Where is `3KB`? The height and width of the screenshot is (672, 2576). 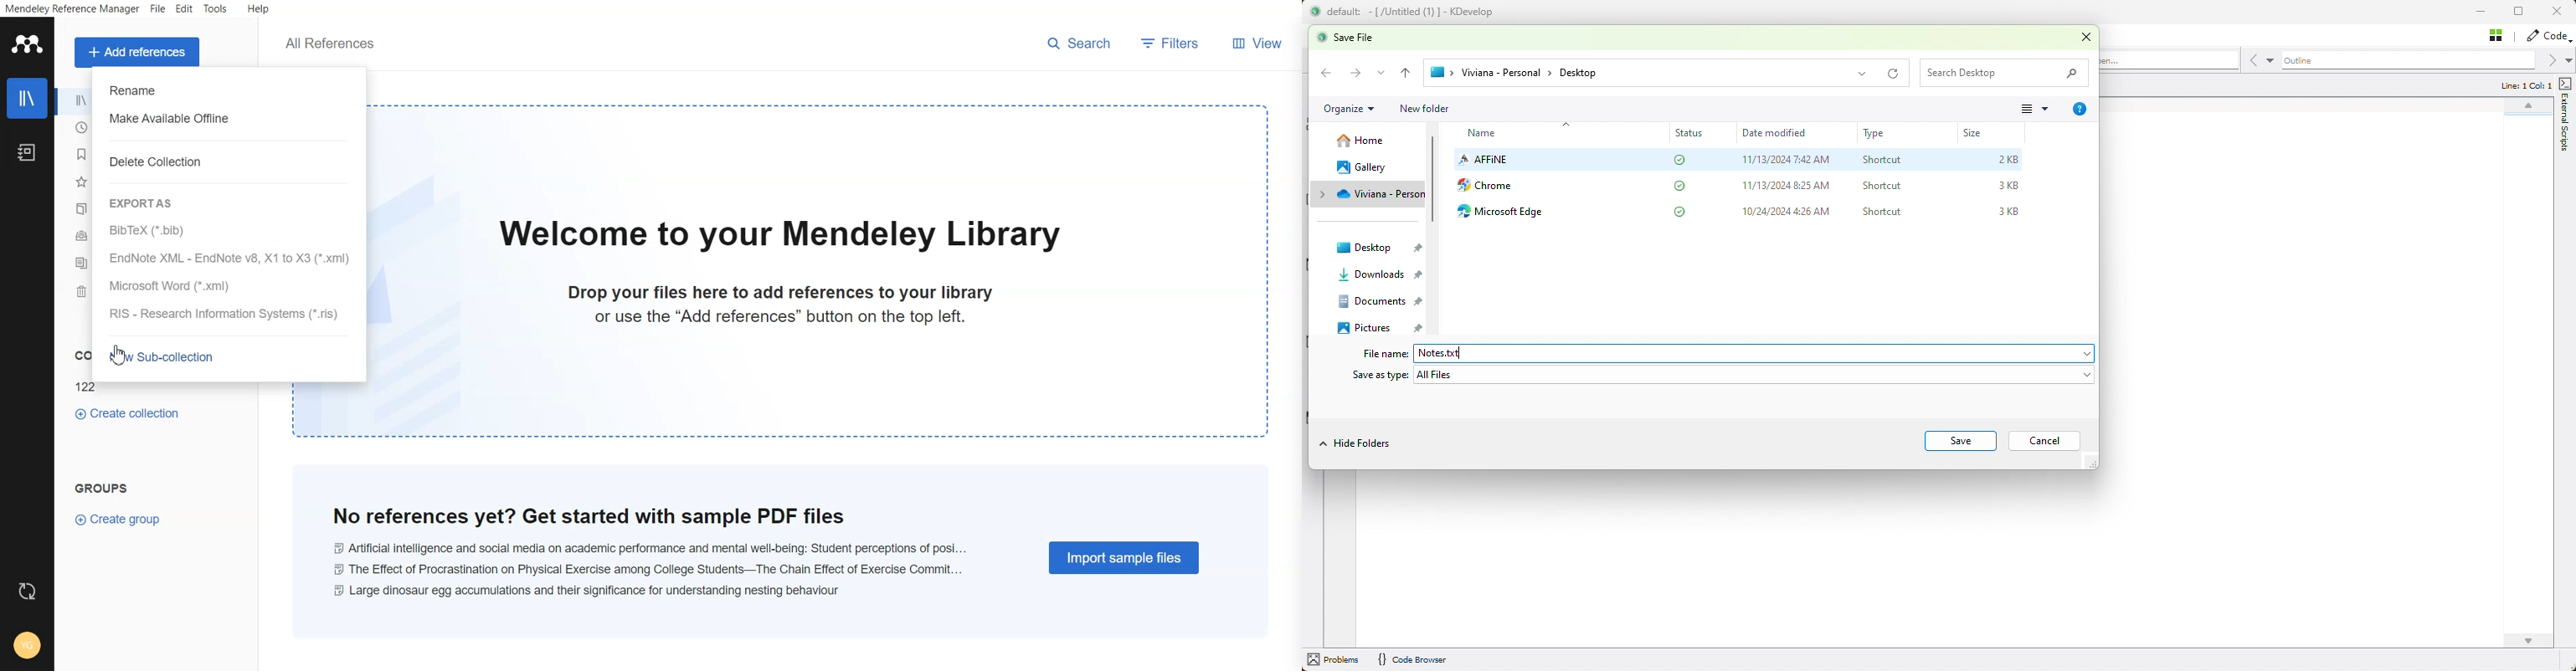
3KB is located at coordinates (2011, 210).